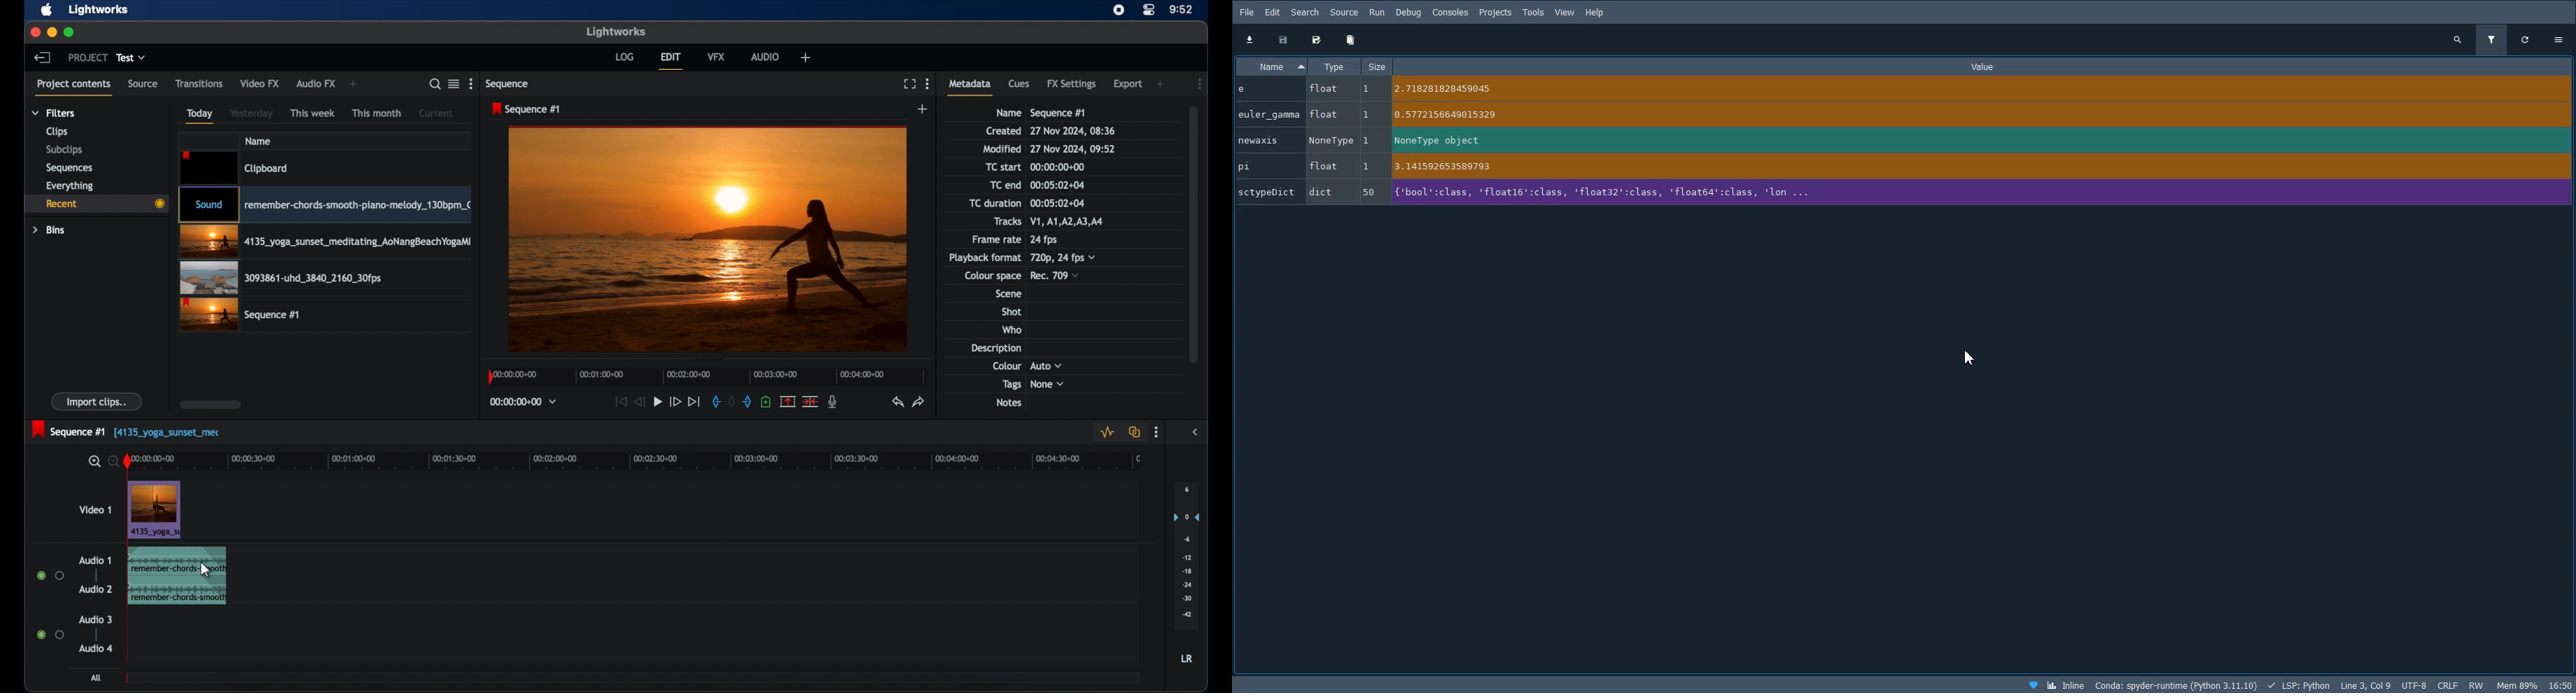 Image resolution: width=2576 pixels, height=700 pixels. Describe the element at coordinates (155, 509) in the screenshot. I see `video clip` at that location.